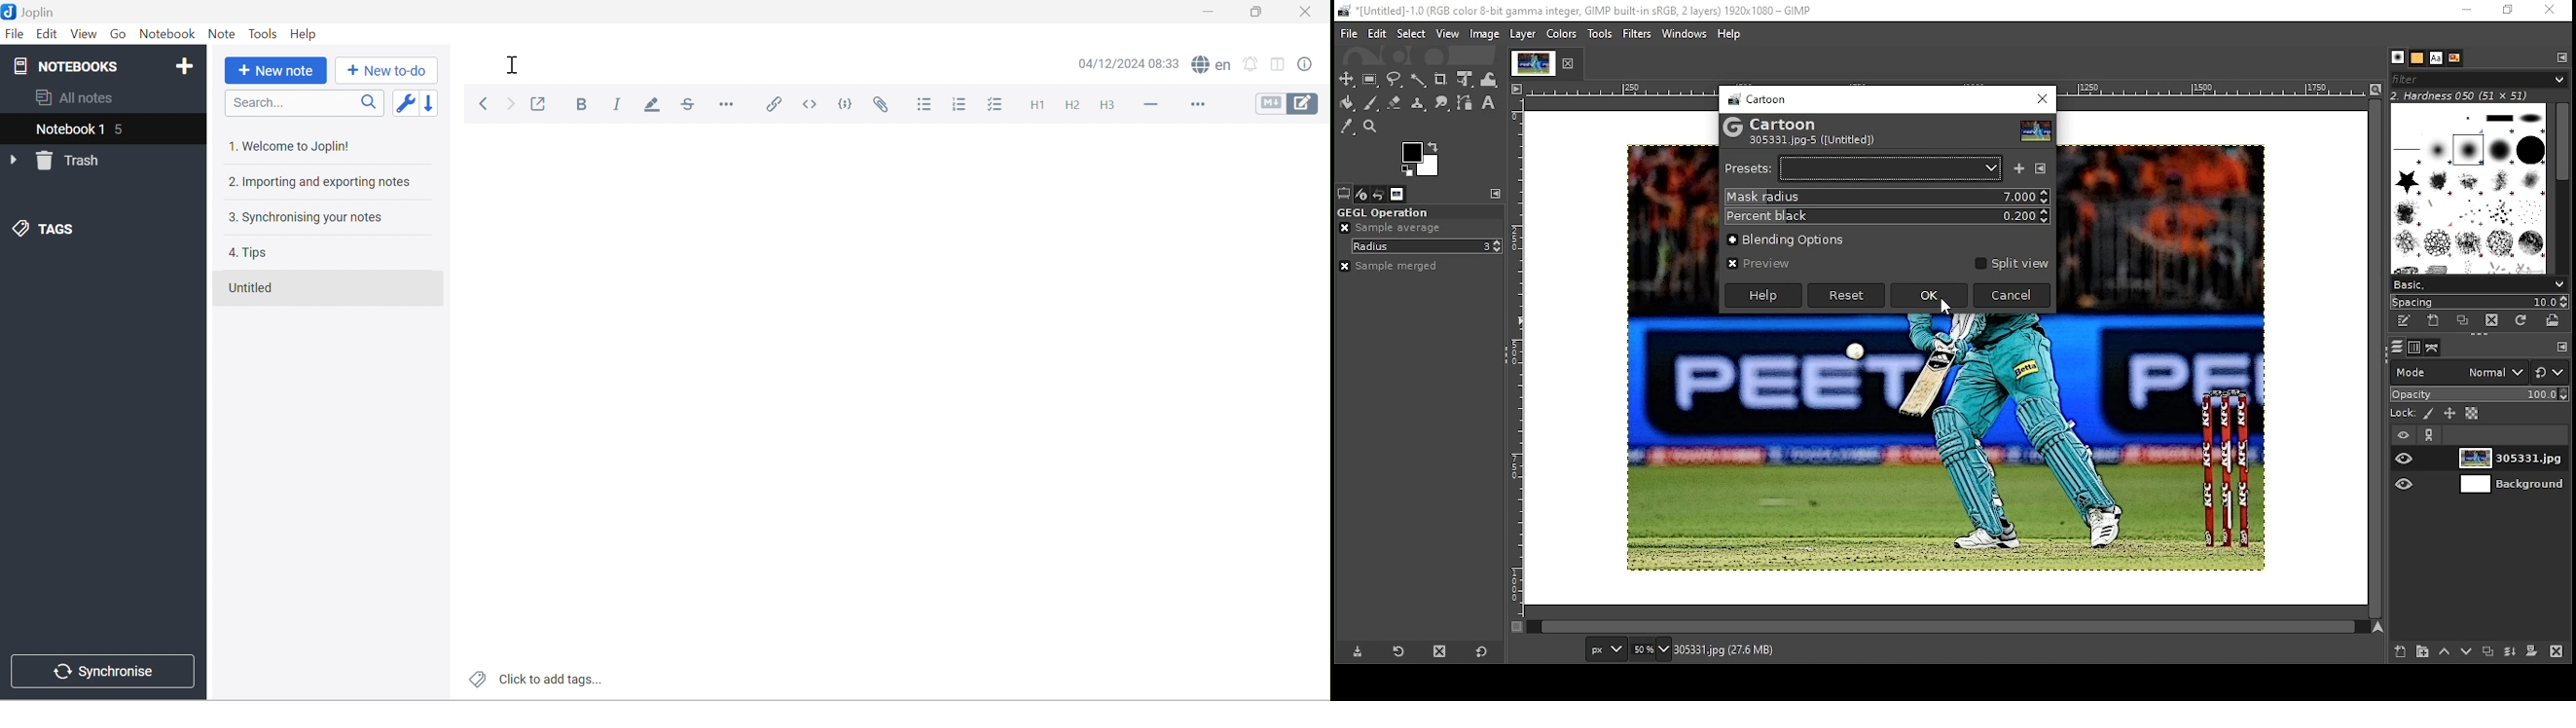  What do you see at coordinates (44, 227) in the screenshot?
I see `TAGS` at bounding box center [44, 227].